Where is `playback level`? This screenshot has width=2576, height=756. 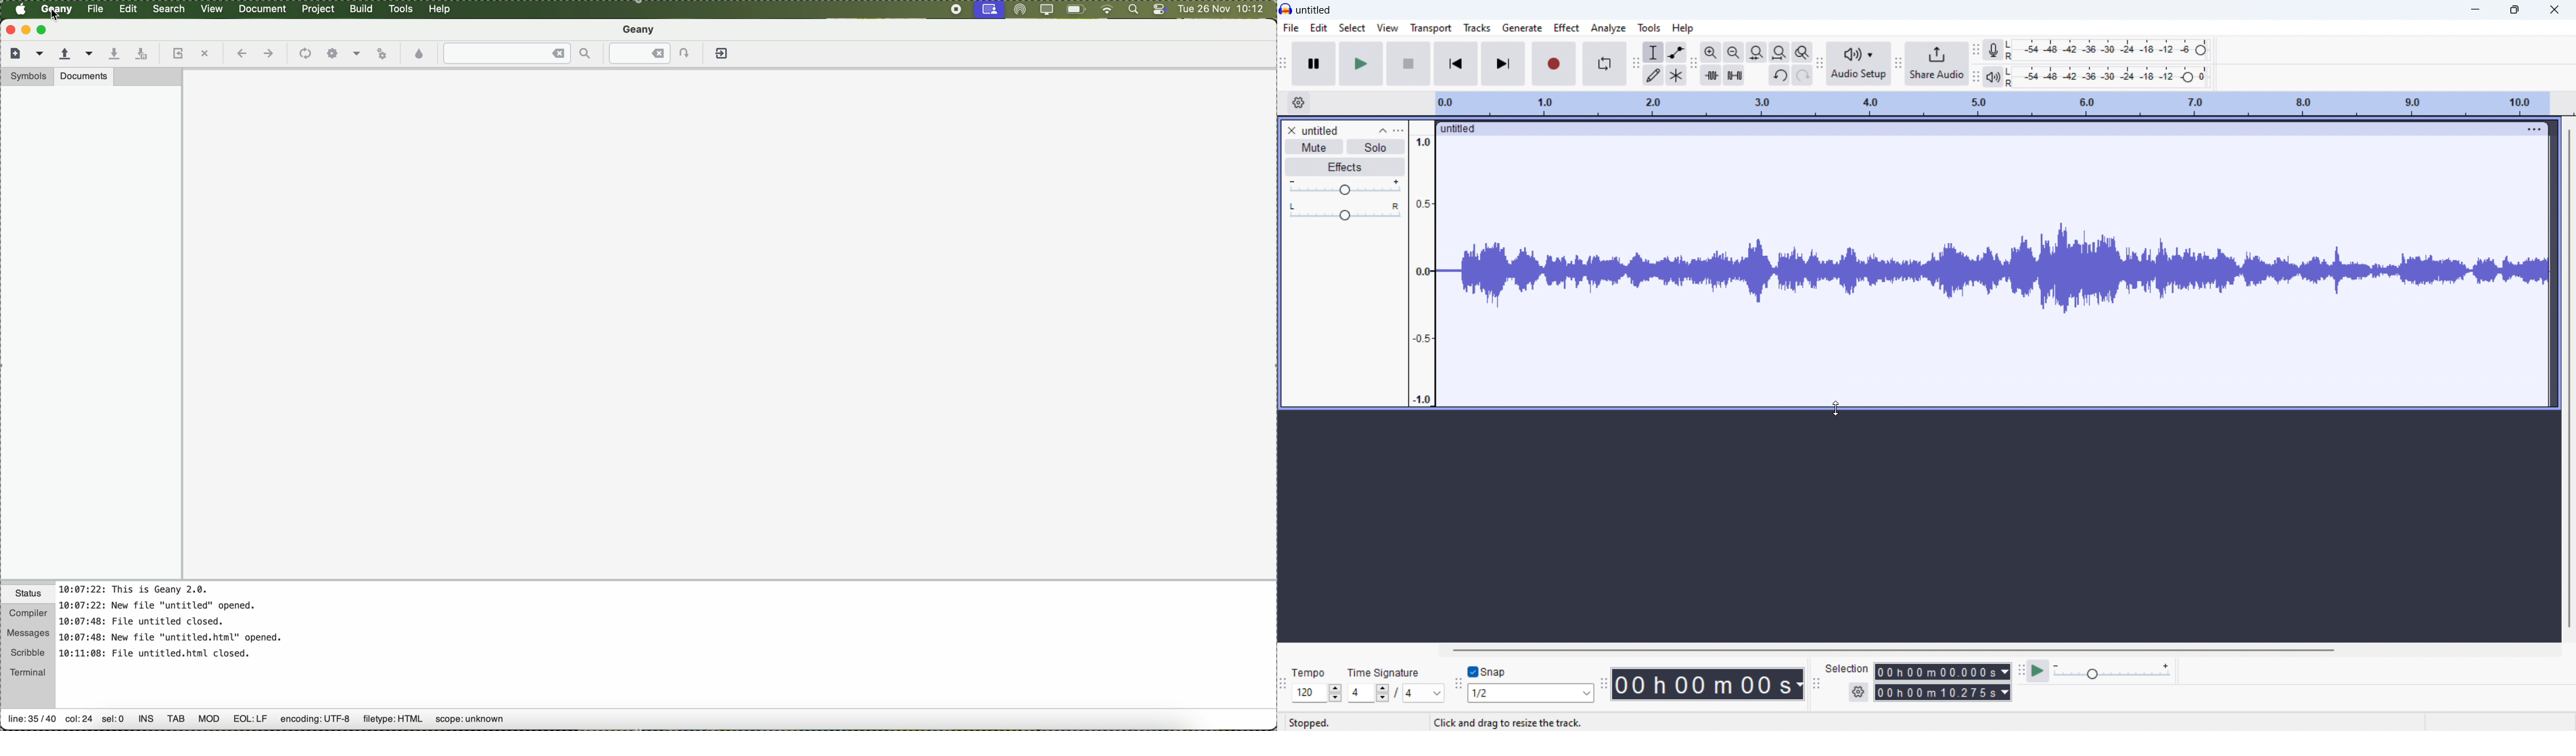
playback level is located at coordinates (2111, 76).